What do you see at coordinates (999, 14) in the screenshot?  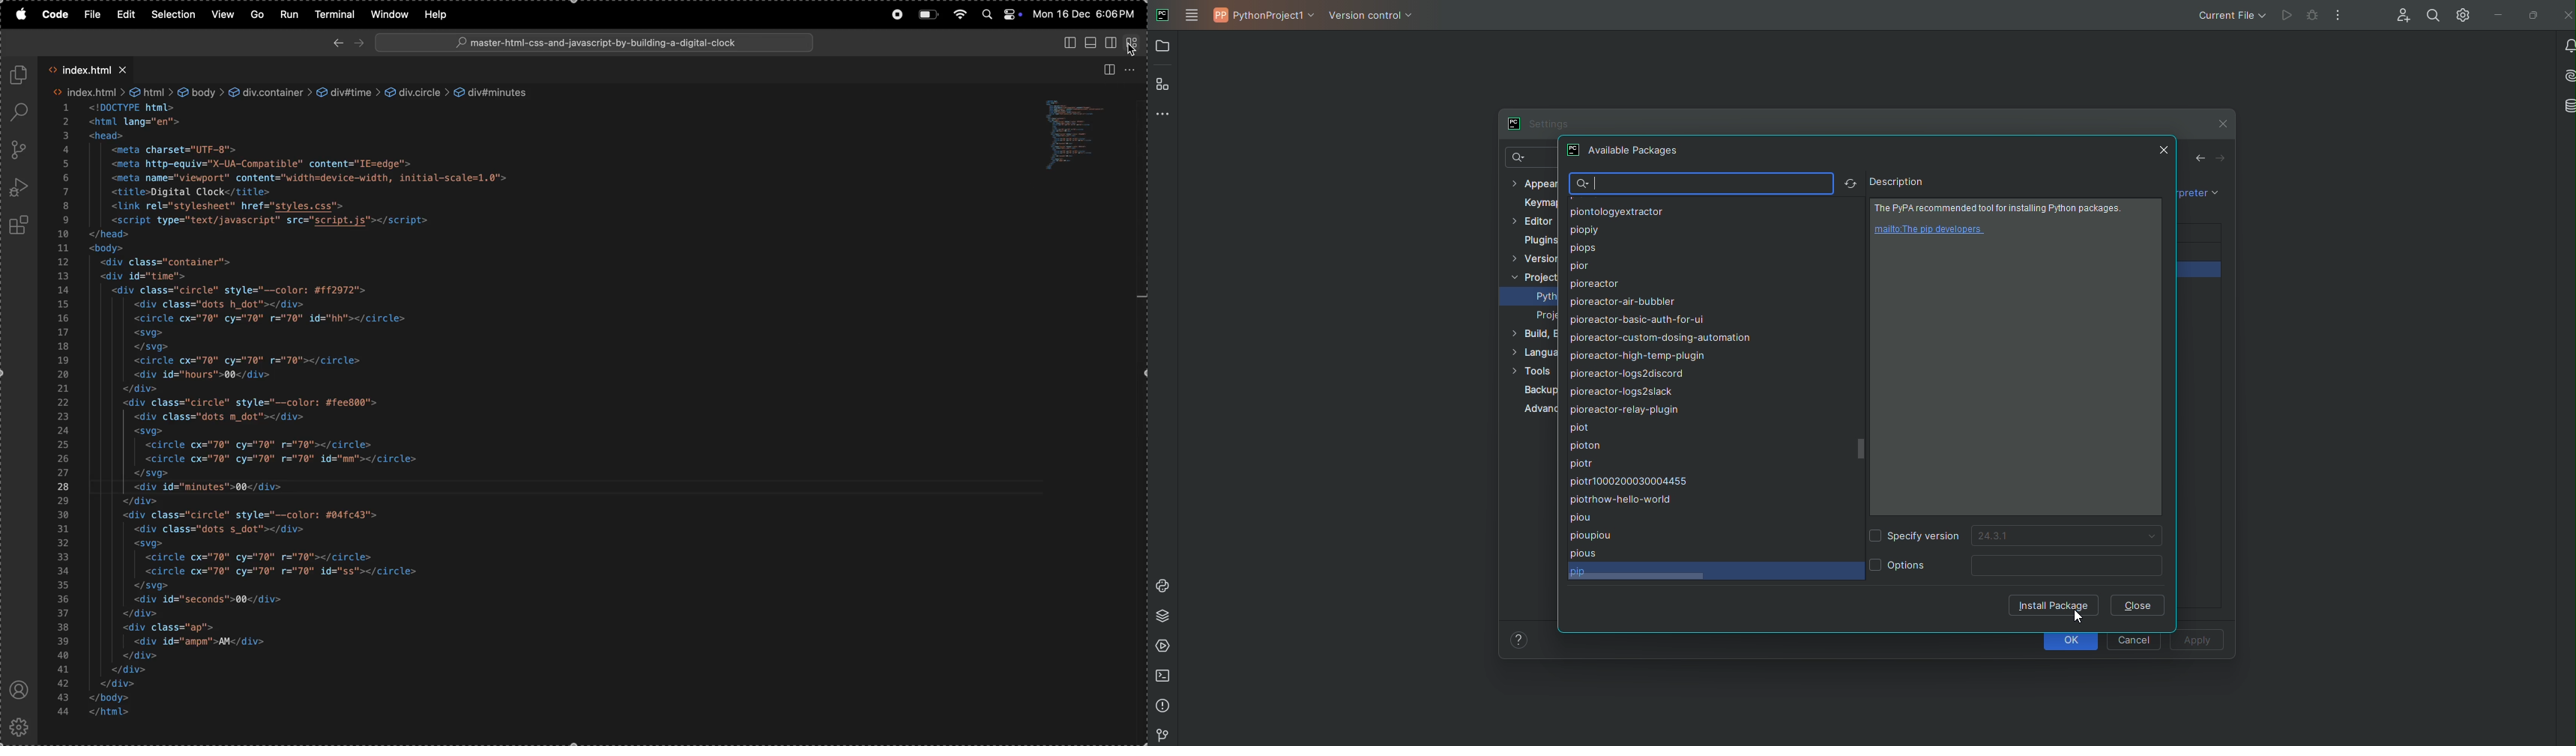 I see `apple widgets` at bounding box center [999, 14].